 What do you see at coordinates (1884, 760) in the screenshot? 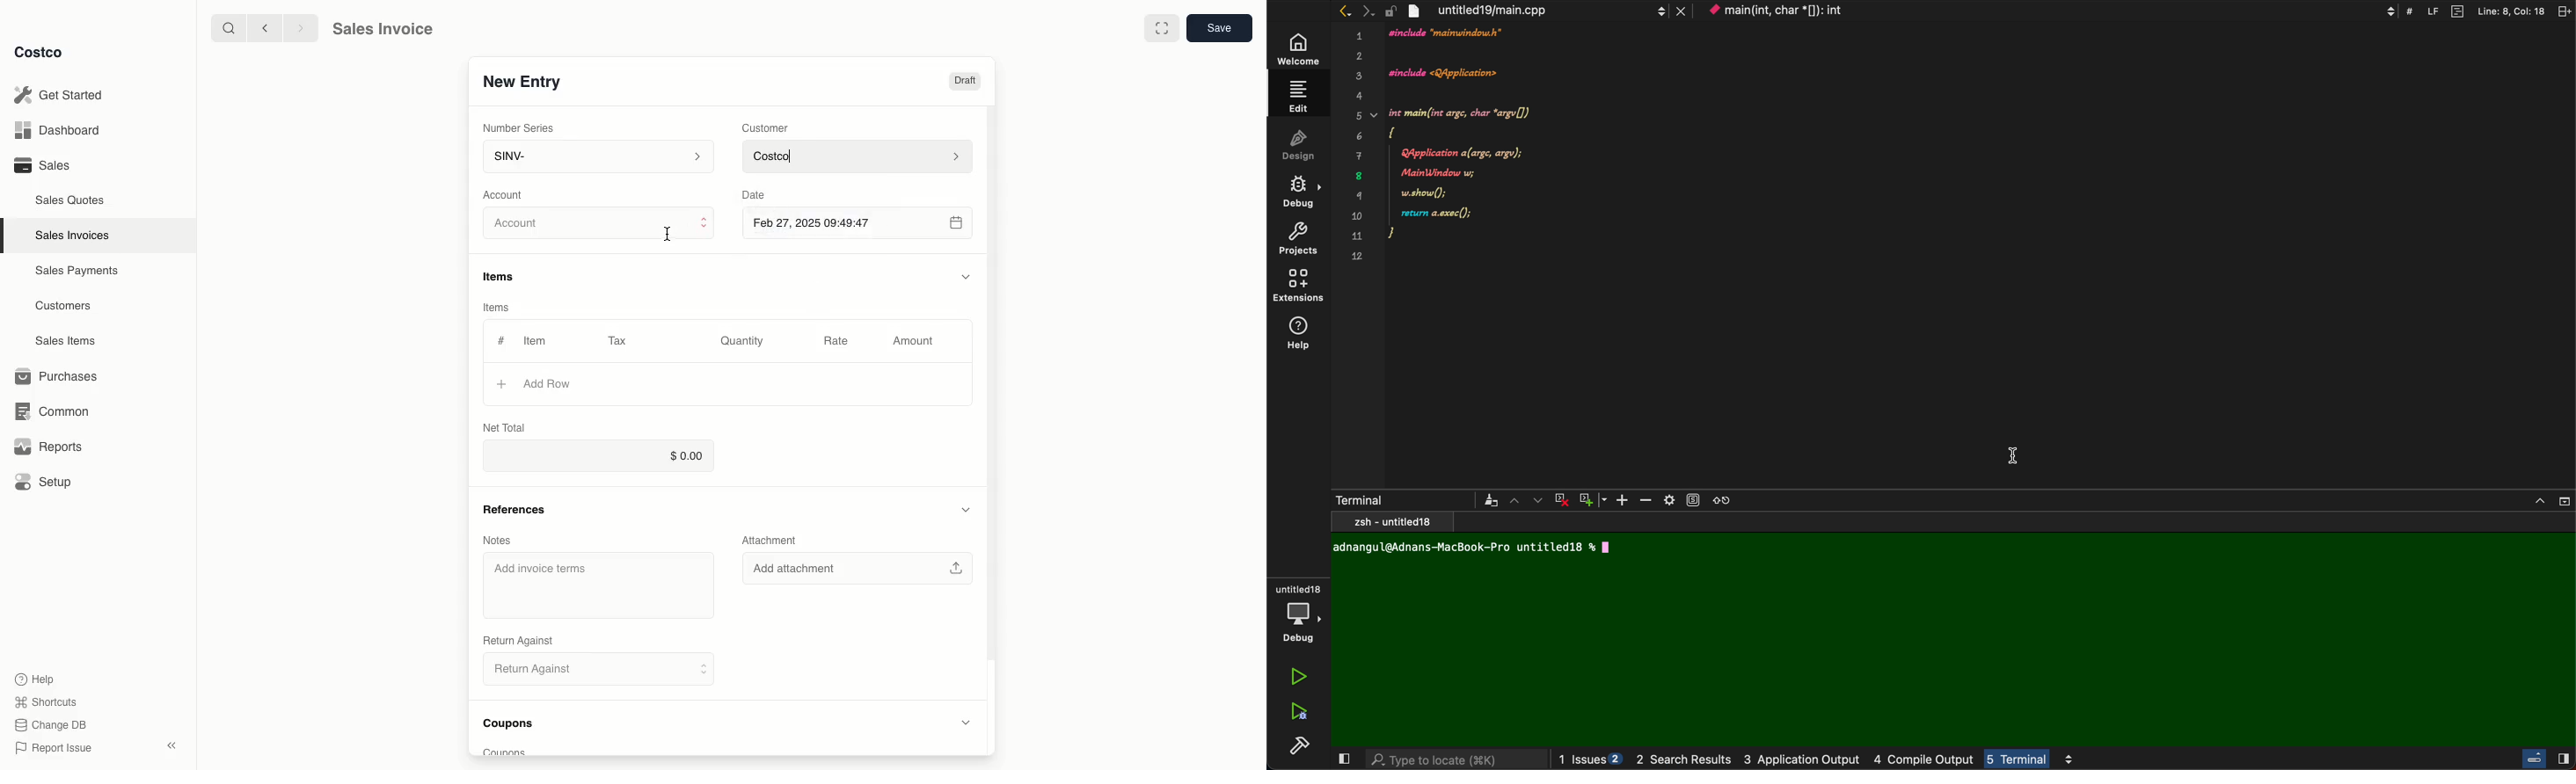
I see `logs` at bounding box center [1884, 760].